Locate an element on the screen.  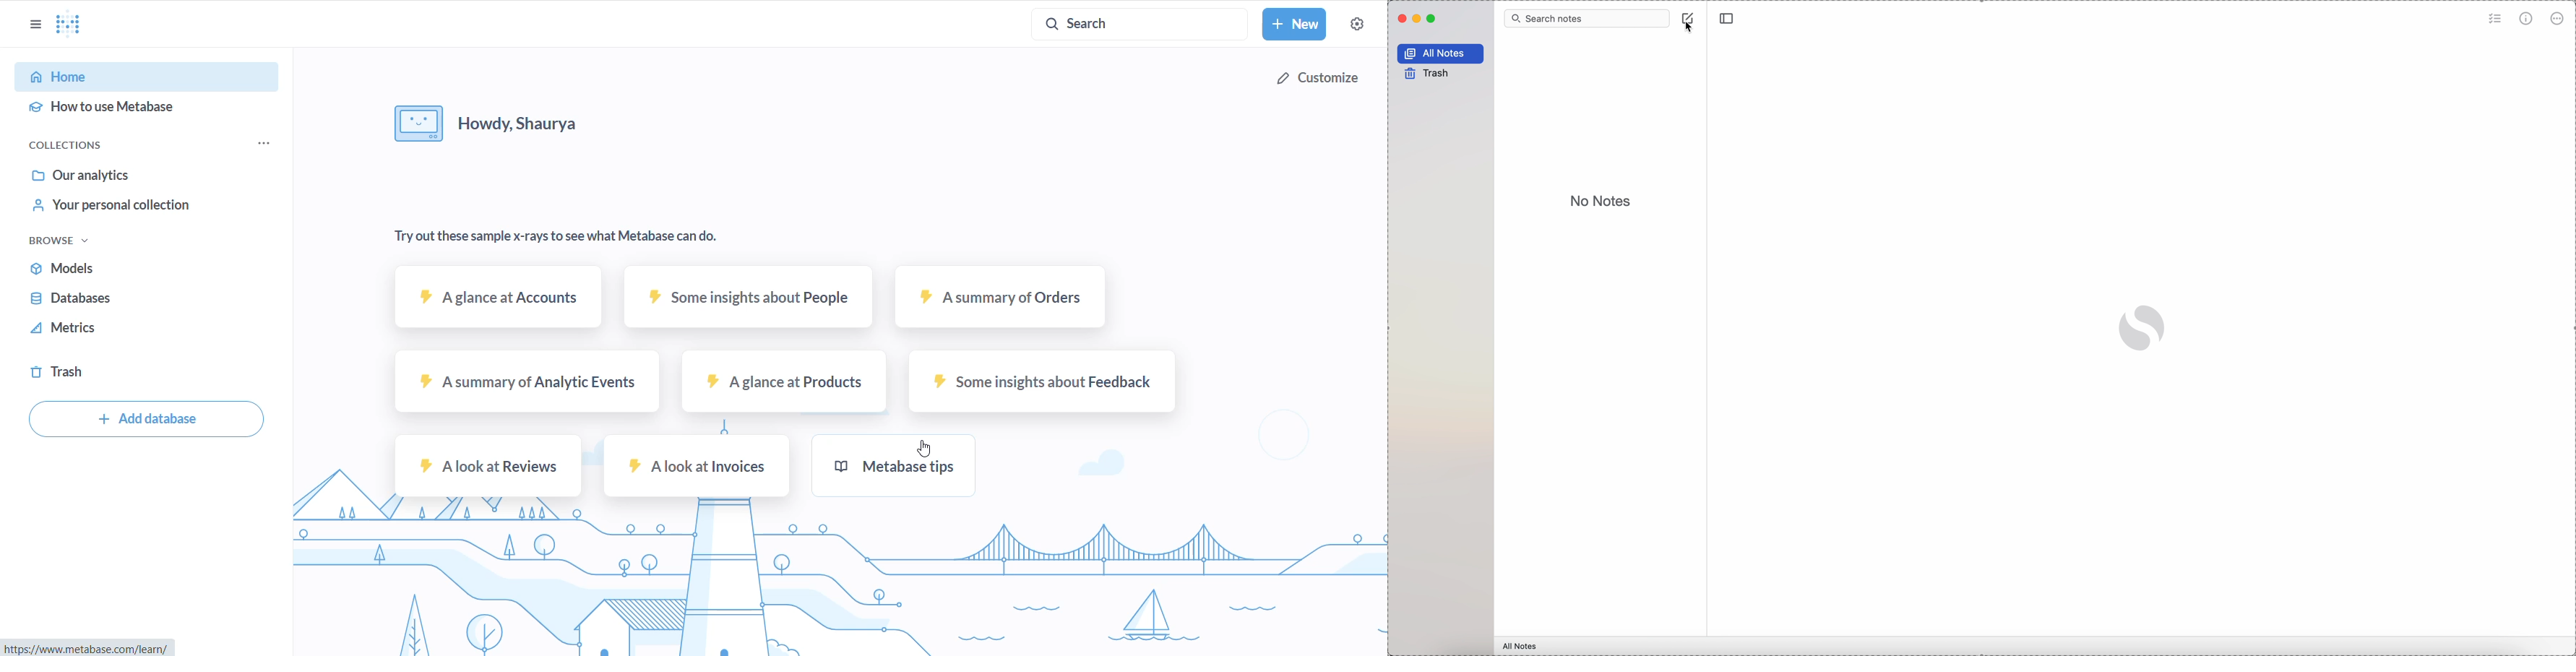
cursor is located at coordinates (1691, 29).